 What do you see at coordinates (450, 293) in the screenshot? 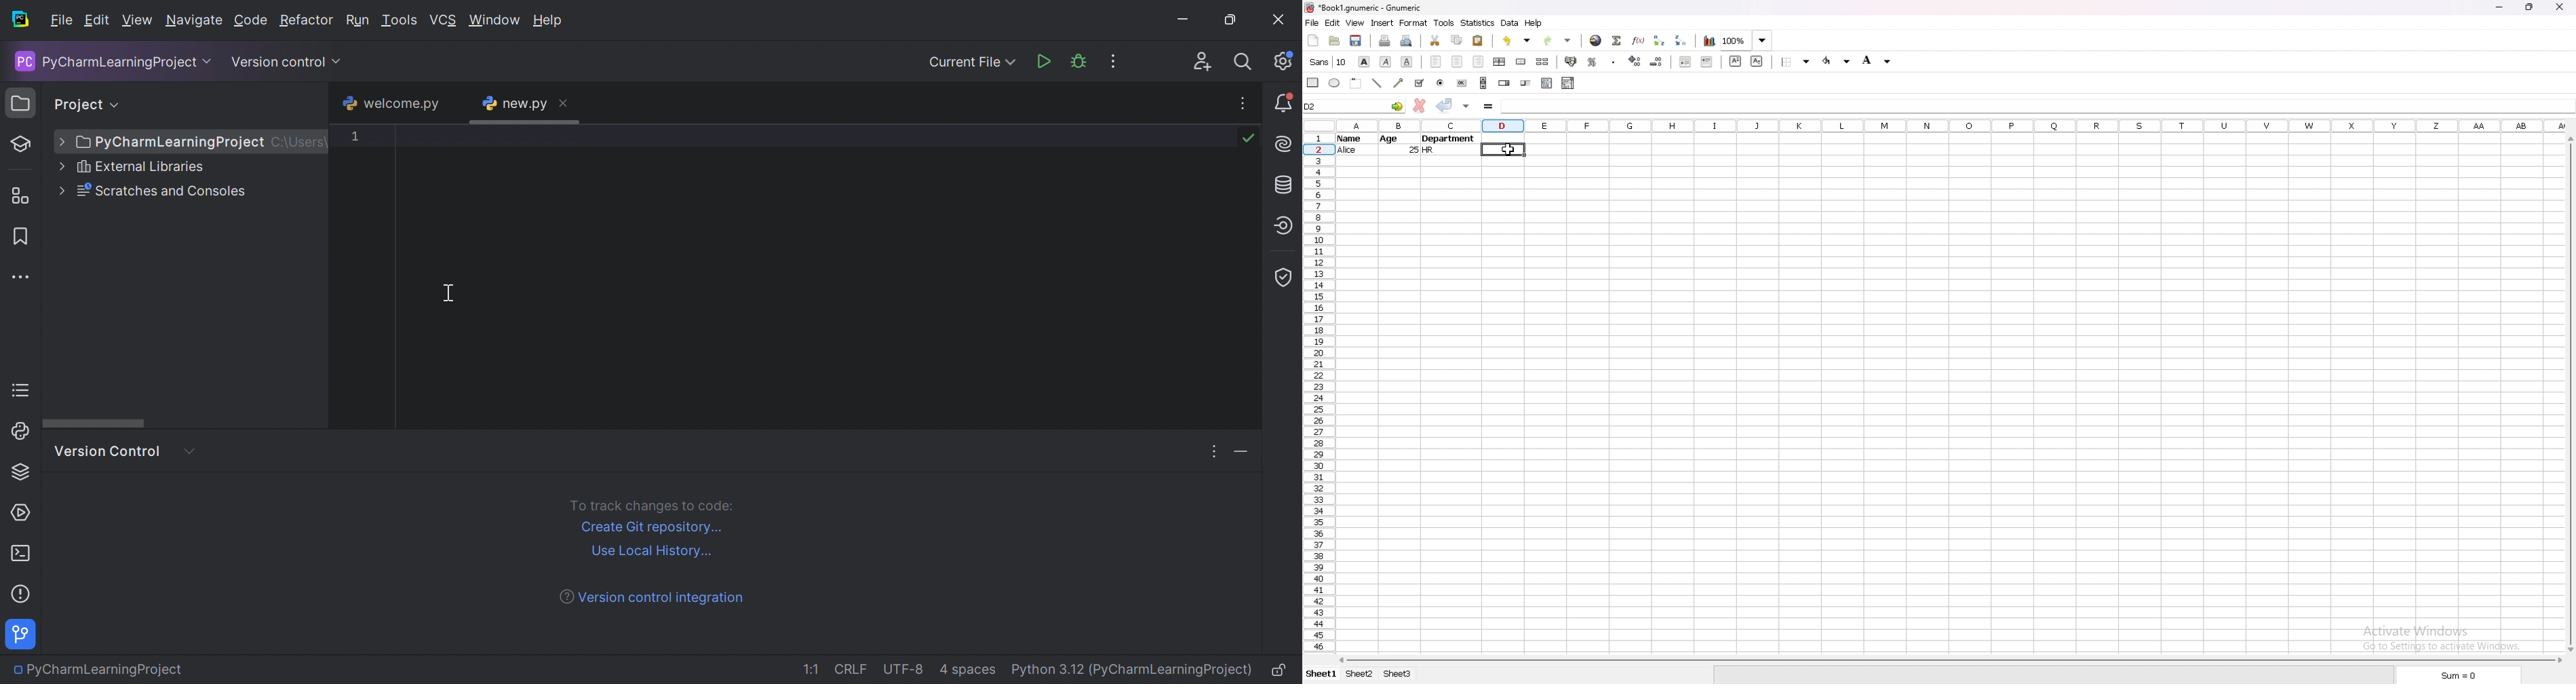
I see `Cursor` at bounding box center [450, 293].